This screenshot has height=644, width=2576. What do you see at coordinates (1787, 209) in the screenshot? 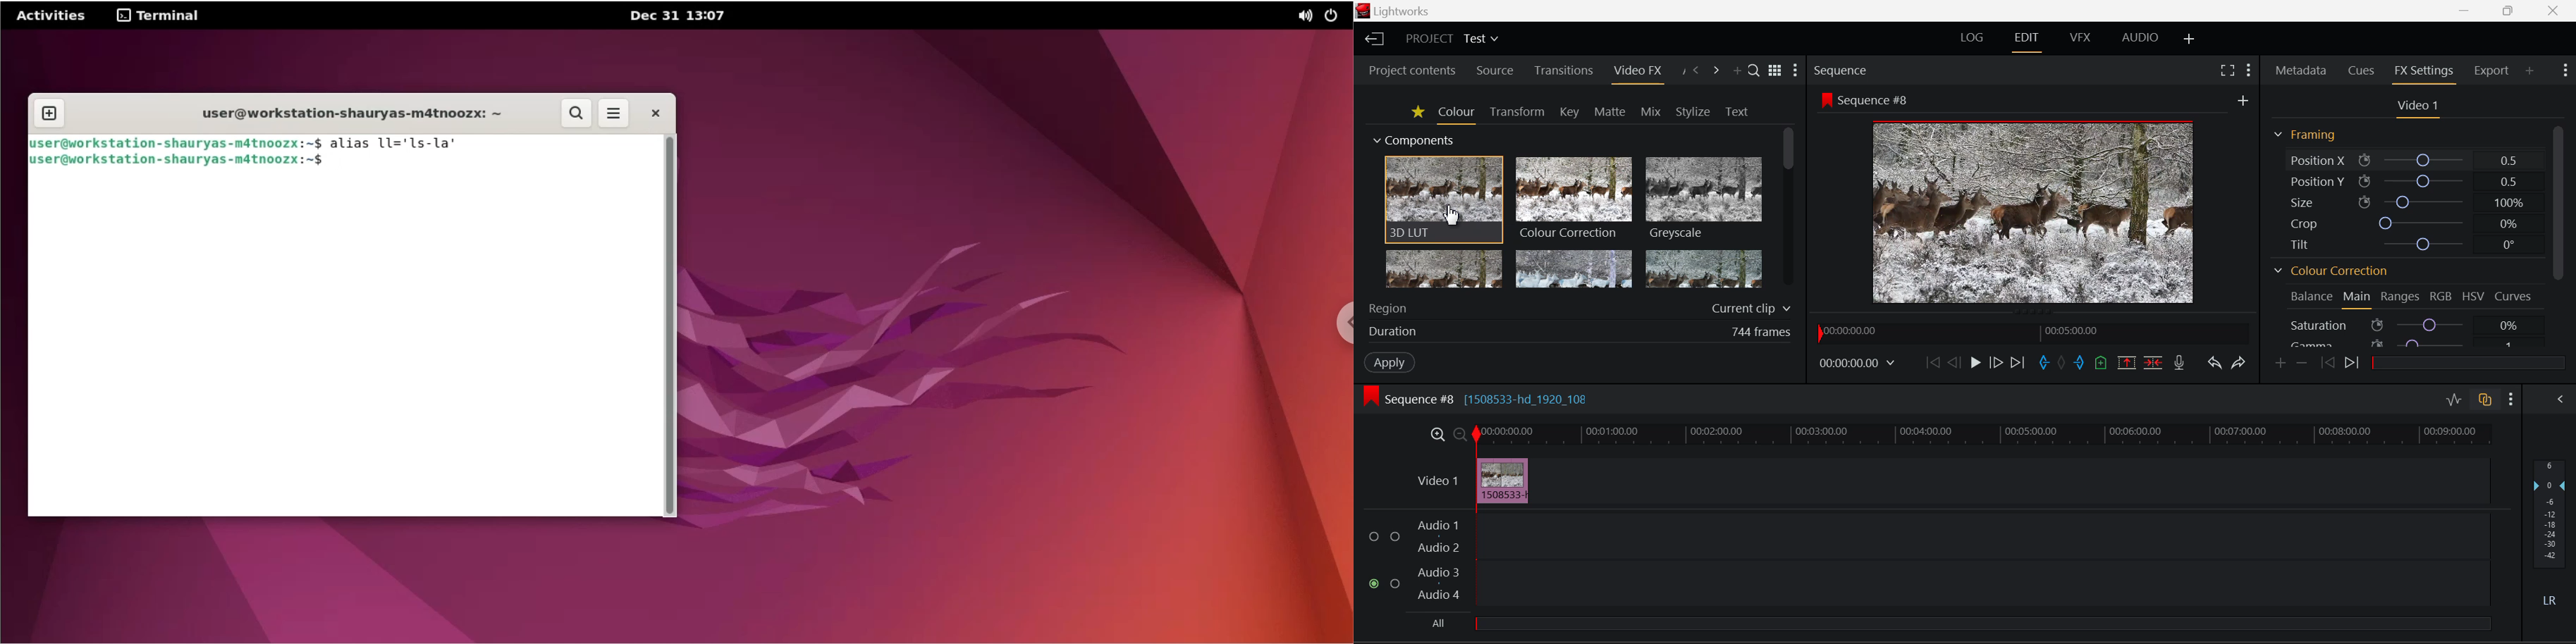
I see `Scroll Bar` at bounding box center [1787, 209].